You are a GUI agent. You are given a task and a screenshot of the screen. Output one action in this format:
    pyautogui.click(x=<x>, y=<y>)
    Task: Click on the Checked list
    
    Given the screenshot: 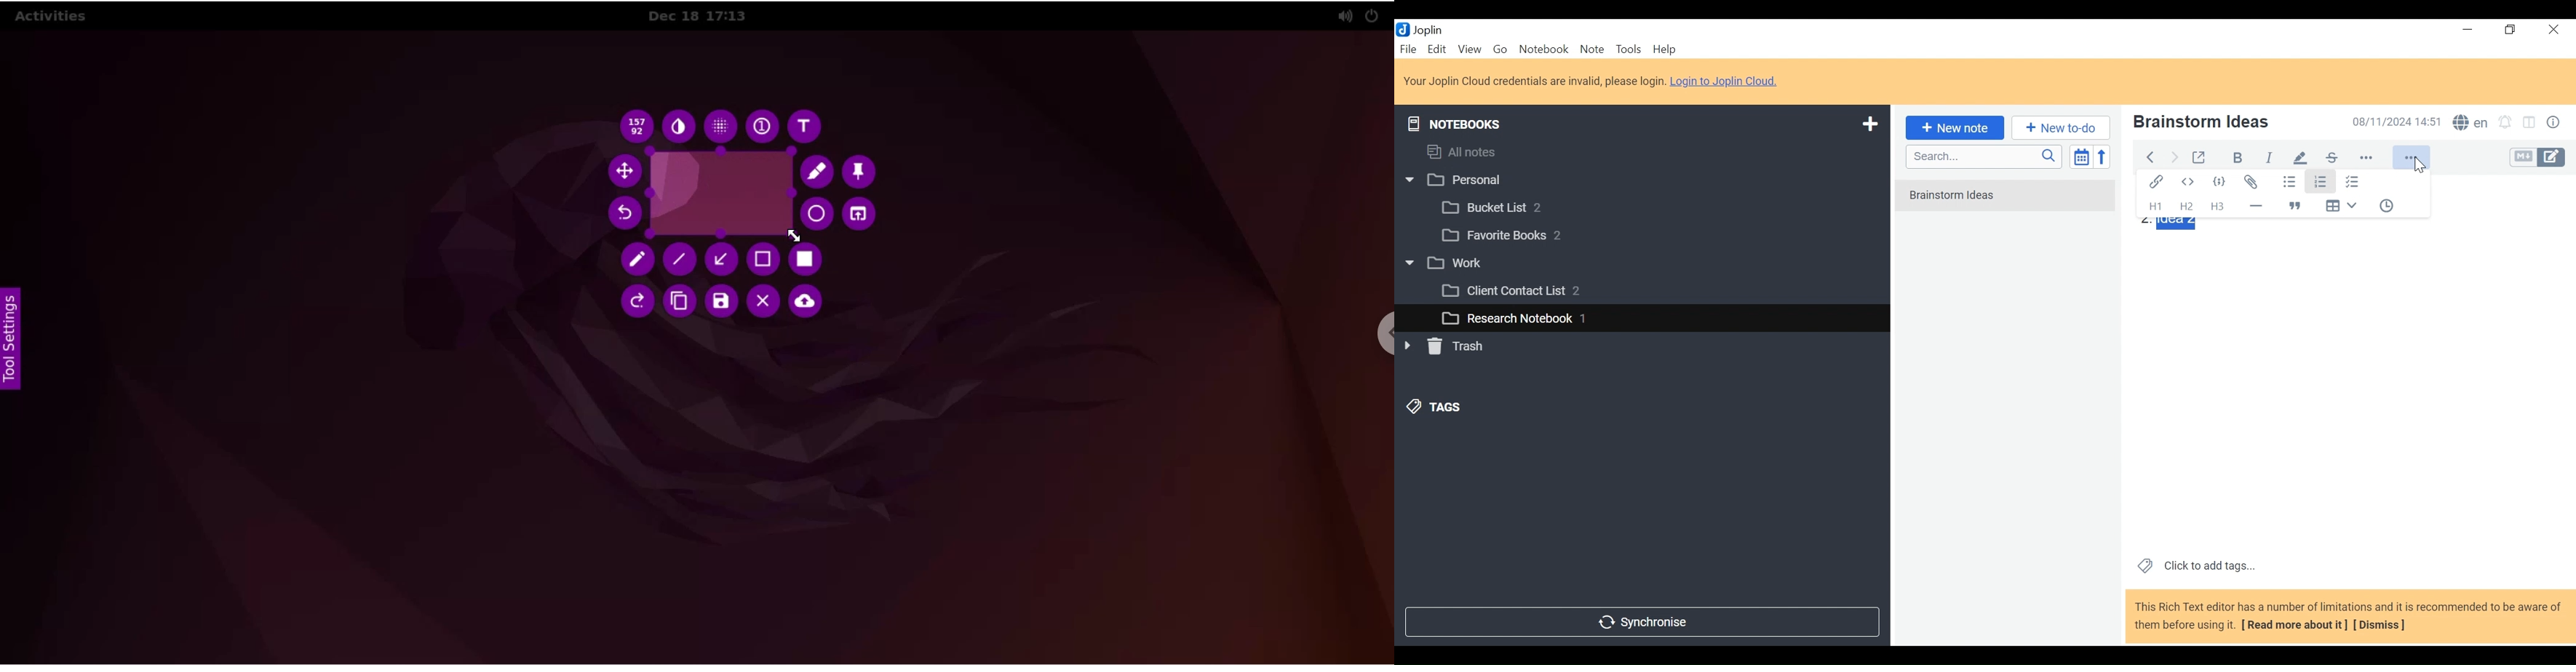 What is the action you would take?
    pyautogui.click(x=2354, y=182)
    